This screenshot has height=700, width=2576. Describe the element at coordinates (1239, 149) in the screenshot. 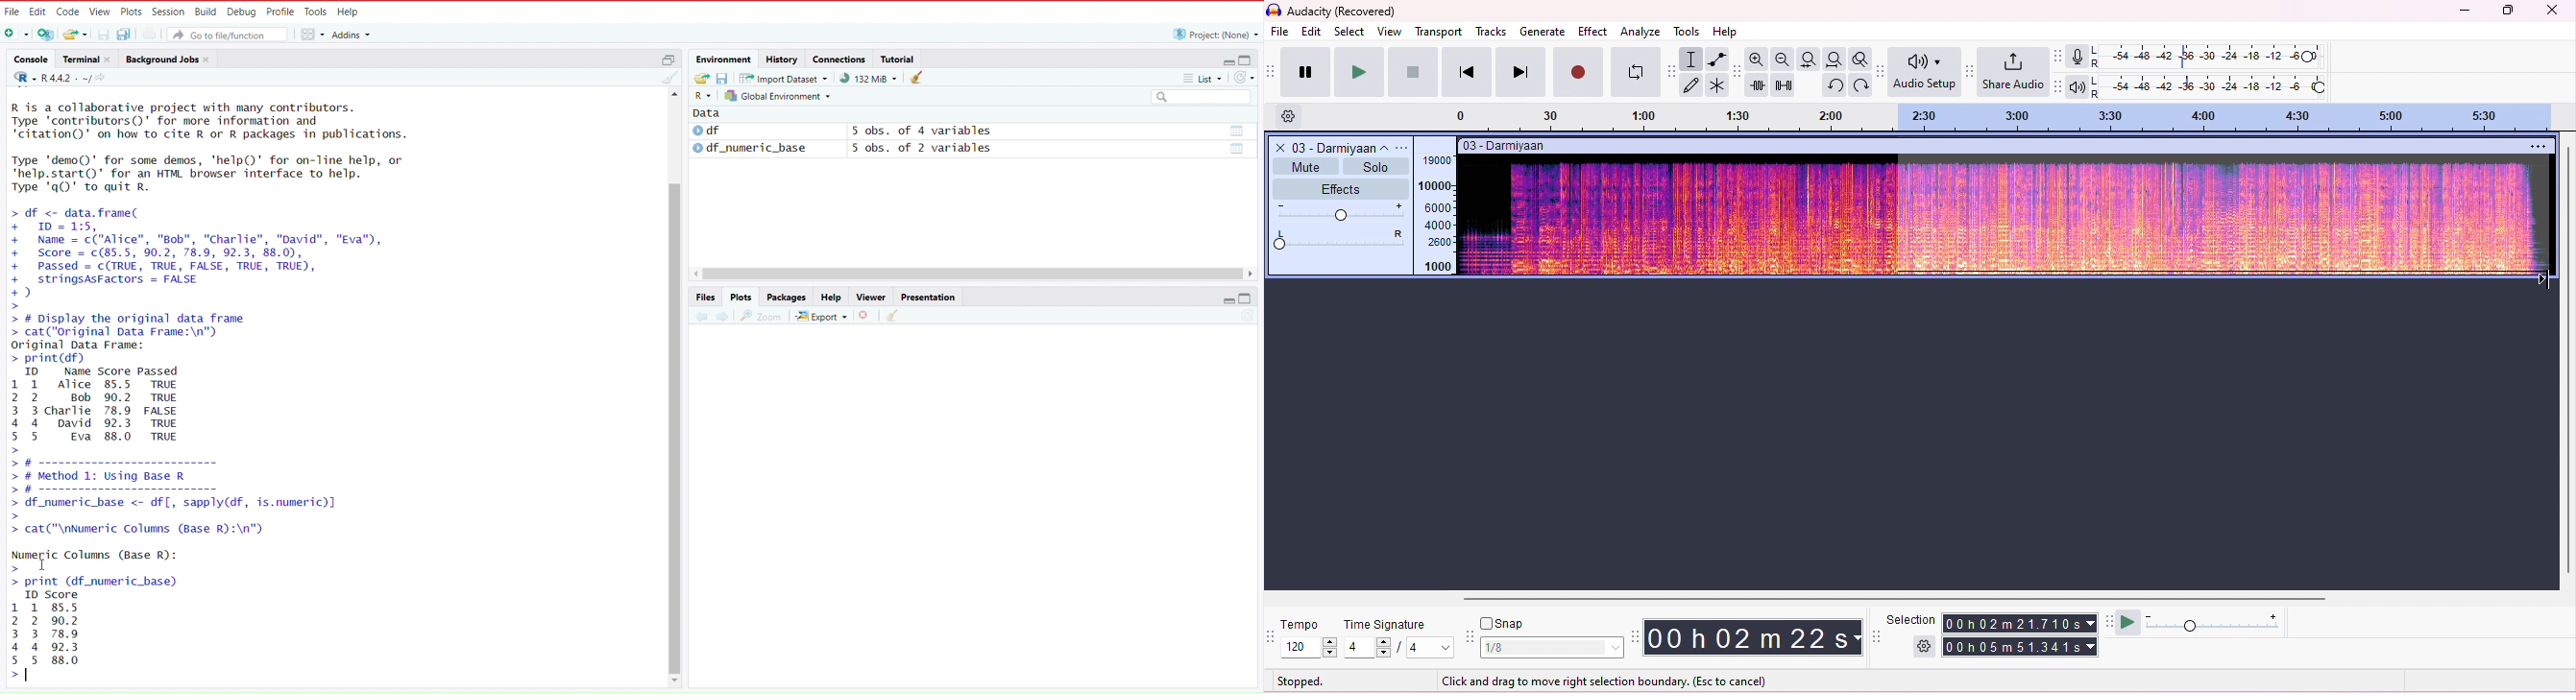

I see `table` at that location.